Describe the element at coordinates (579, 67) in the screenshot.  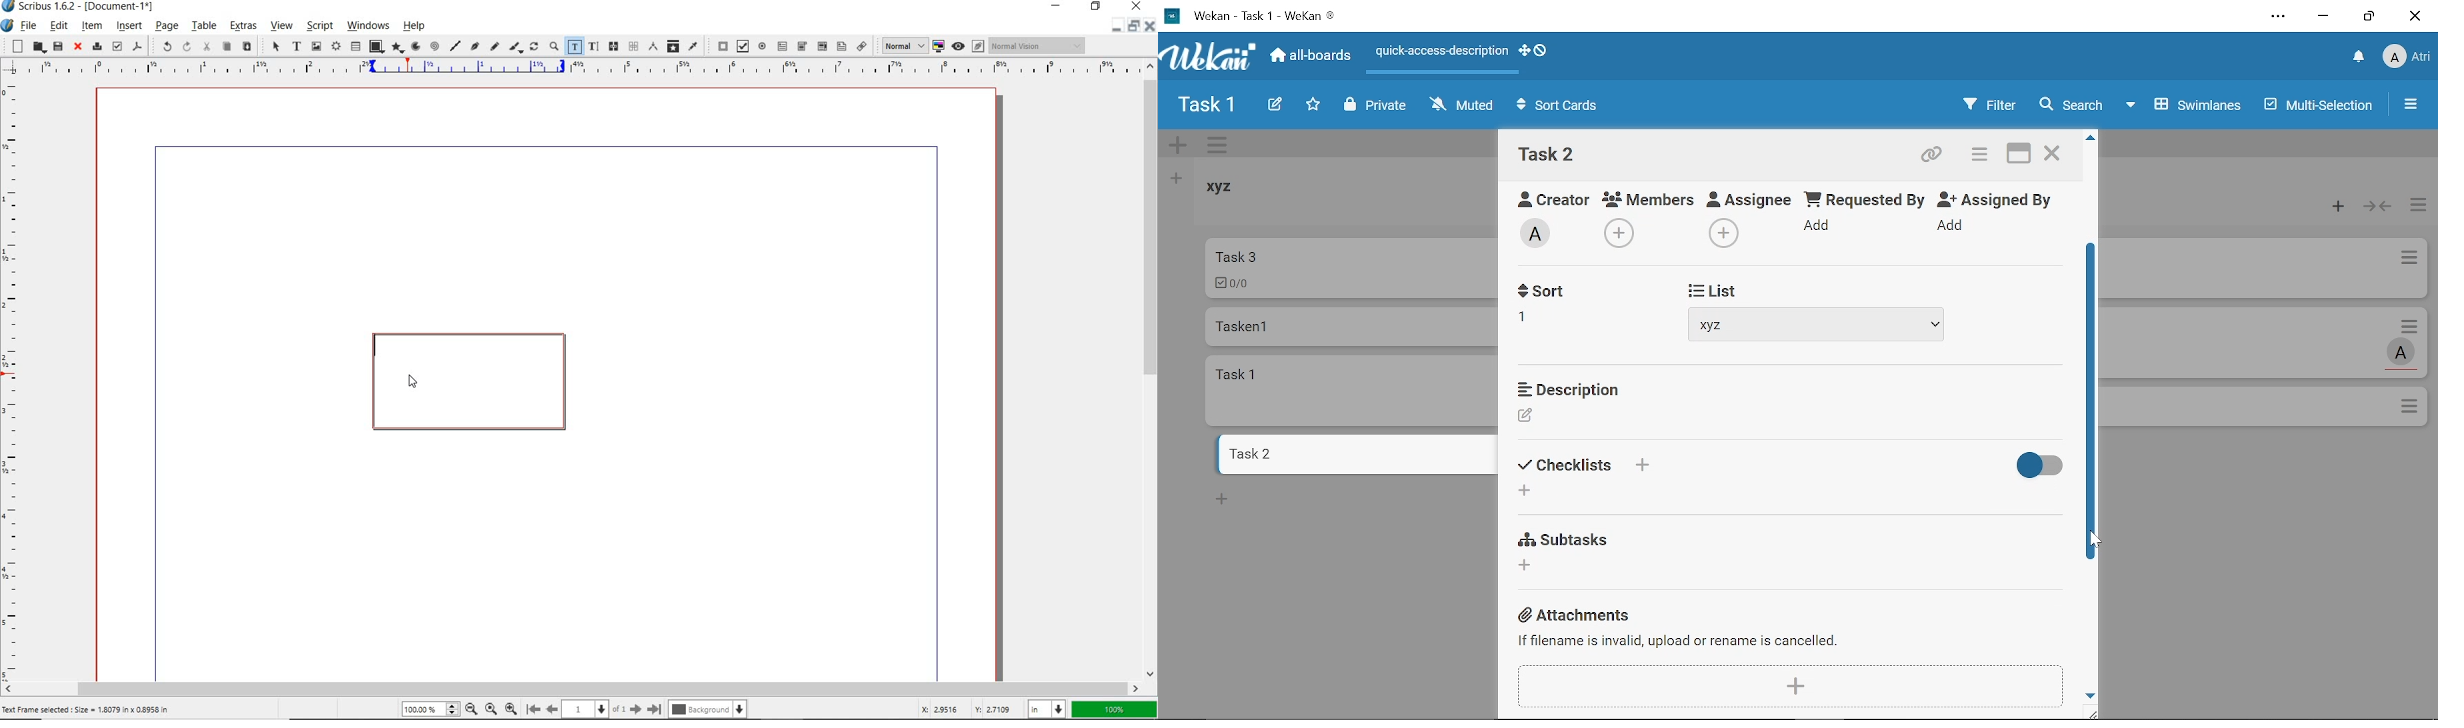
I see `Horizontal Margins` at that location.